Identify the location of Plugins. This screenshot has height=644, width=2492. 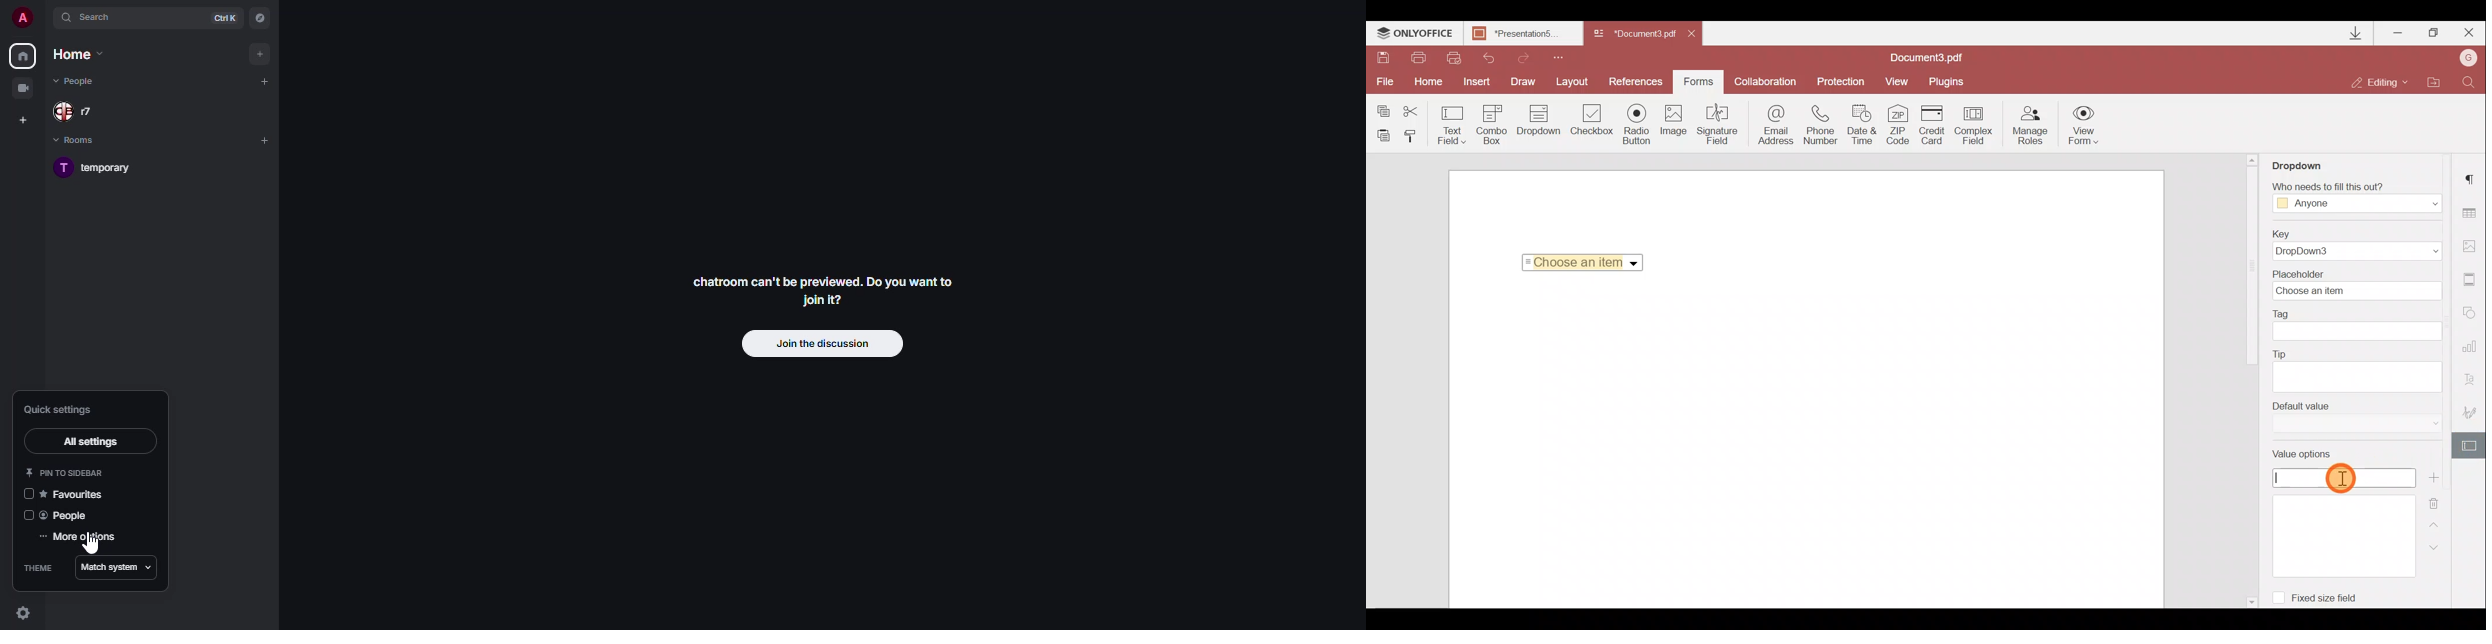
(1948, 82).